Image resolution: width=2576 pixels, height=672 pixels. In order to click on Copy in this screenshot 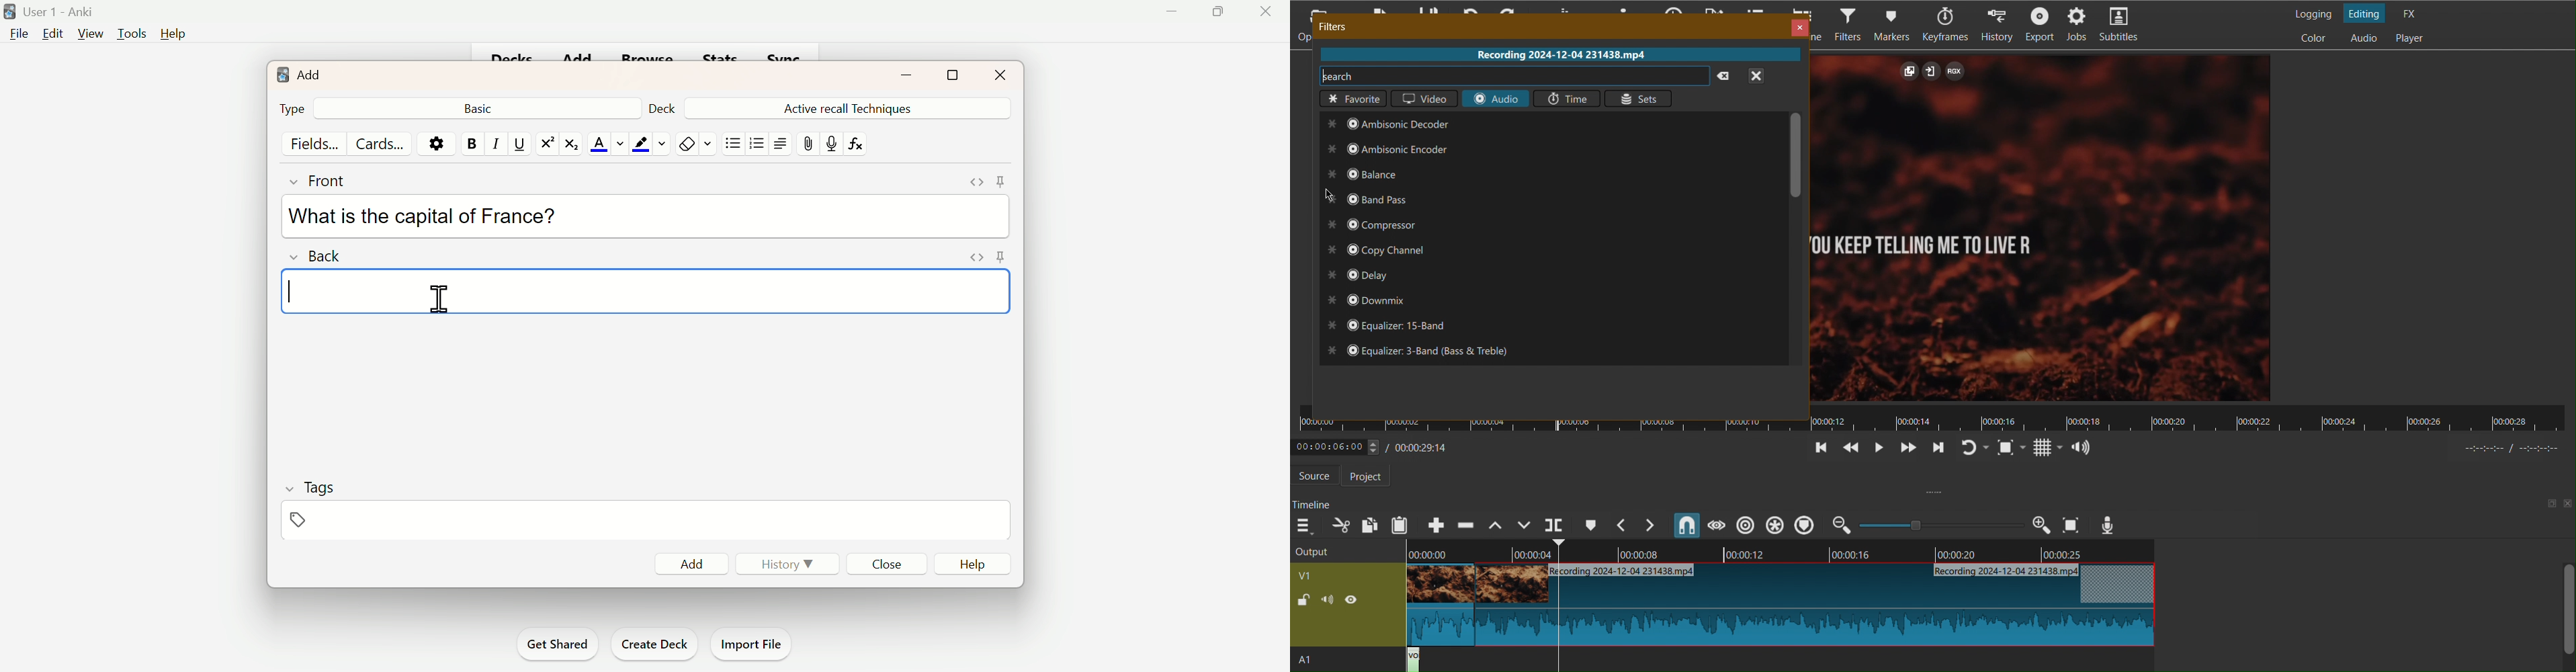, I will do `click(1369, 524)`.